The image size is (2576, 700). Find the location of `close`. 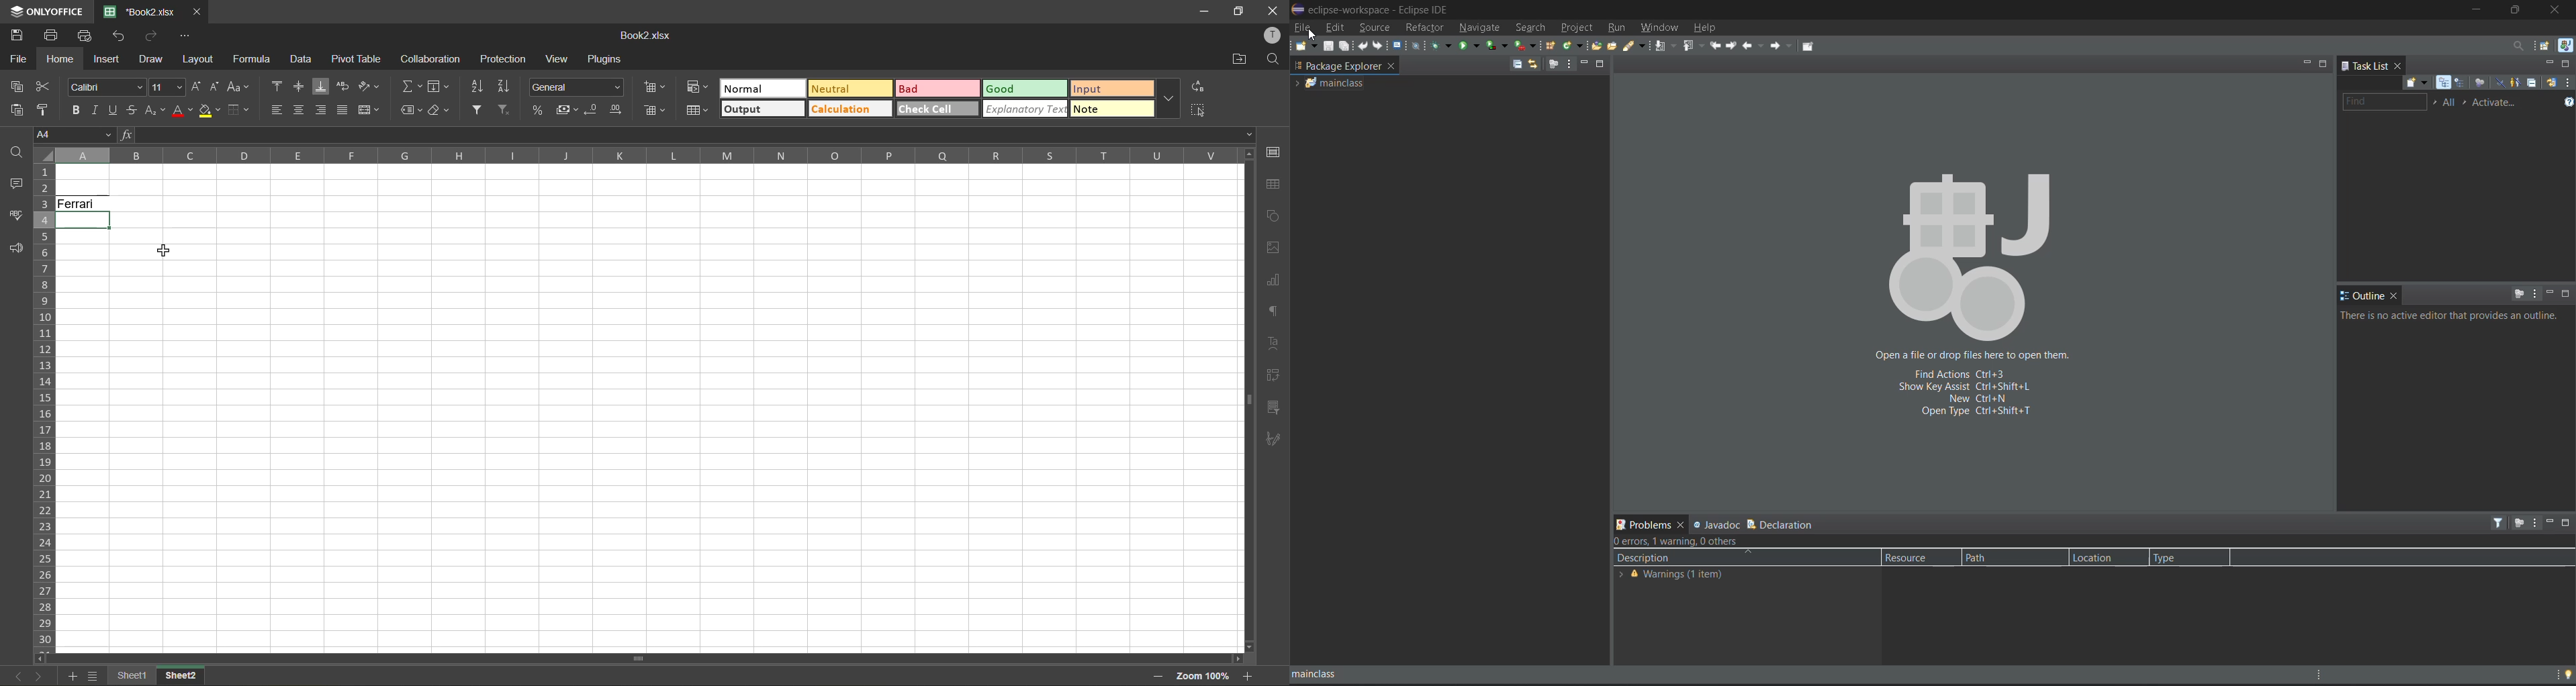

close is located at coordinates (2395, 295).